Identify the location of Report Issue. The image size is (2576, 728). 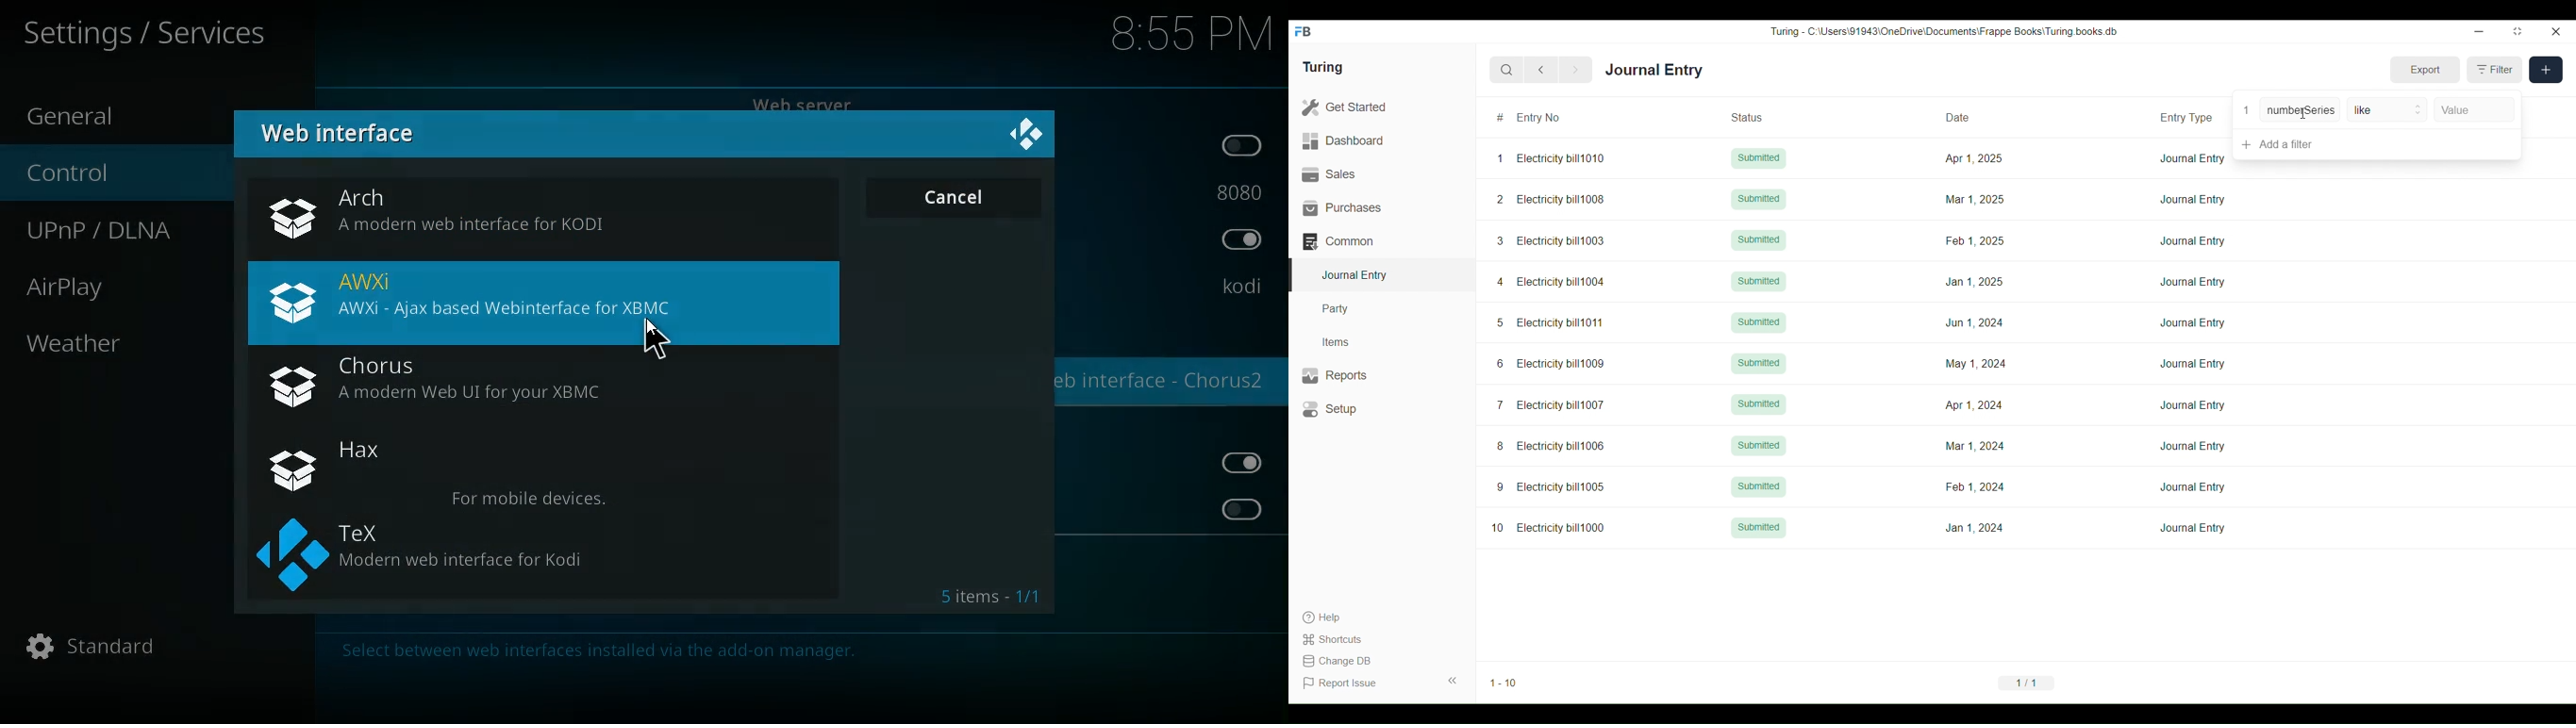
(1340, 683).